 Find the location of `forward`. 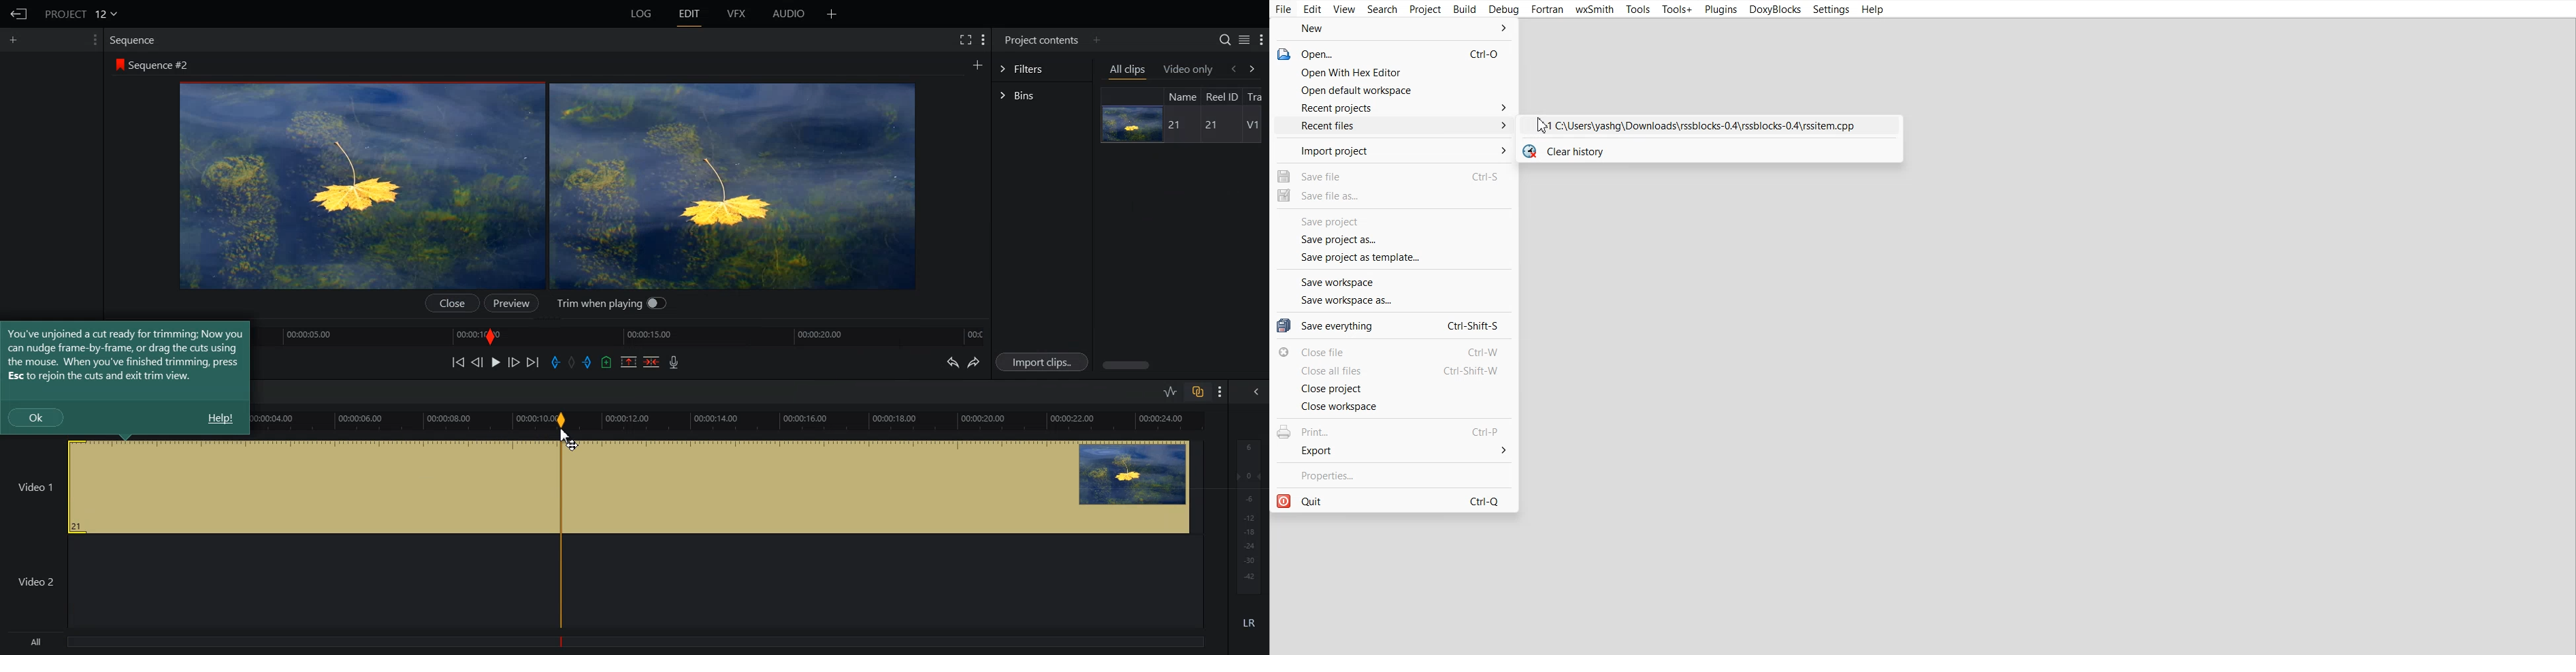

forward is located at coordinates (1258, 68).